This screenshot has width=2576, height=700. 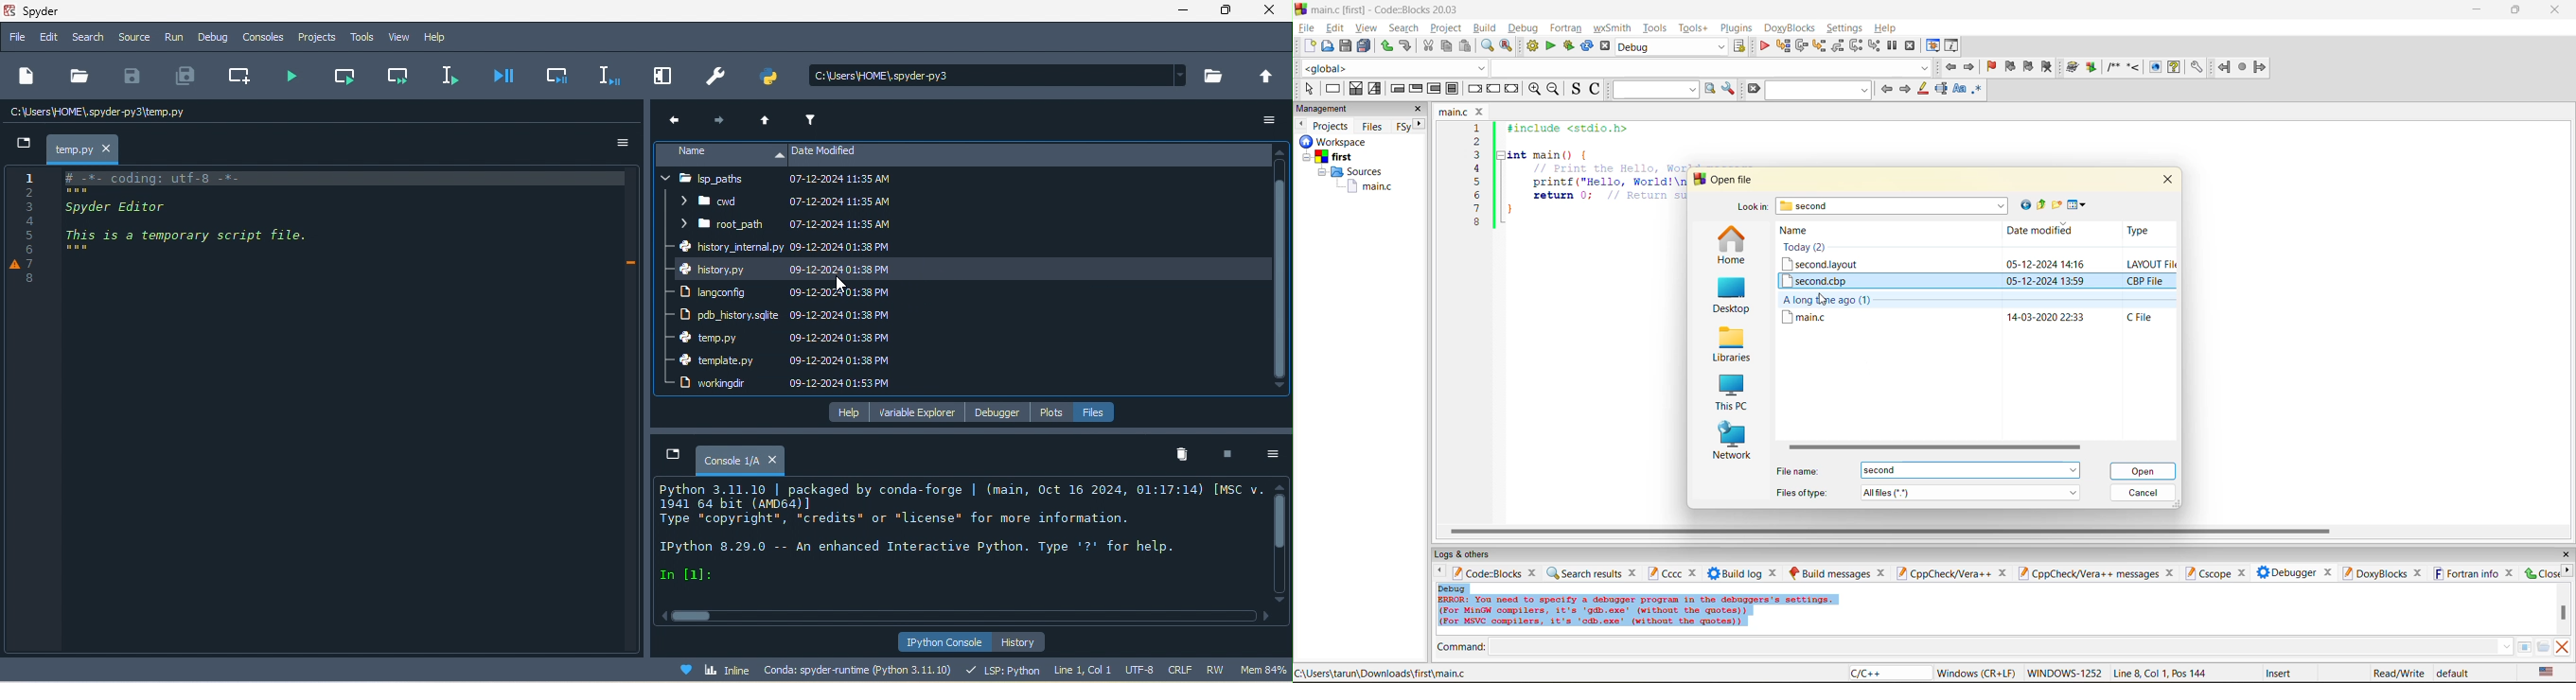 What do you see at coordinates (2002, 573) in the screenshot?
I see `close` at bounding box center [2002, 573].